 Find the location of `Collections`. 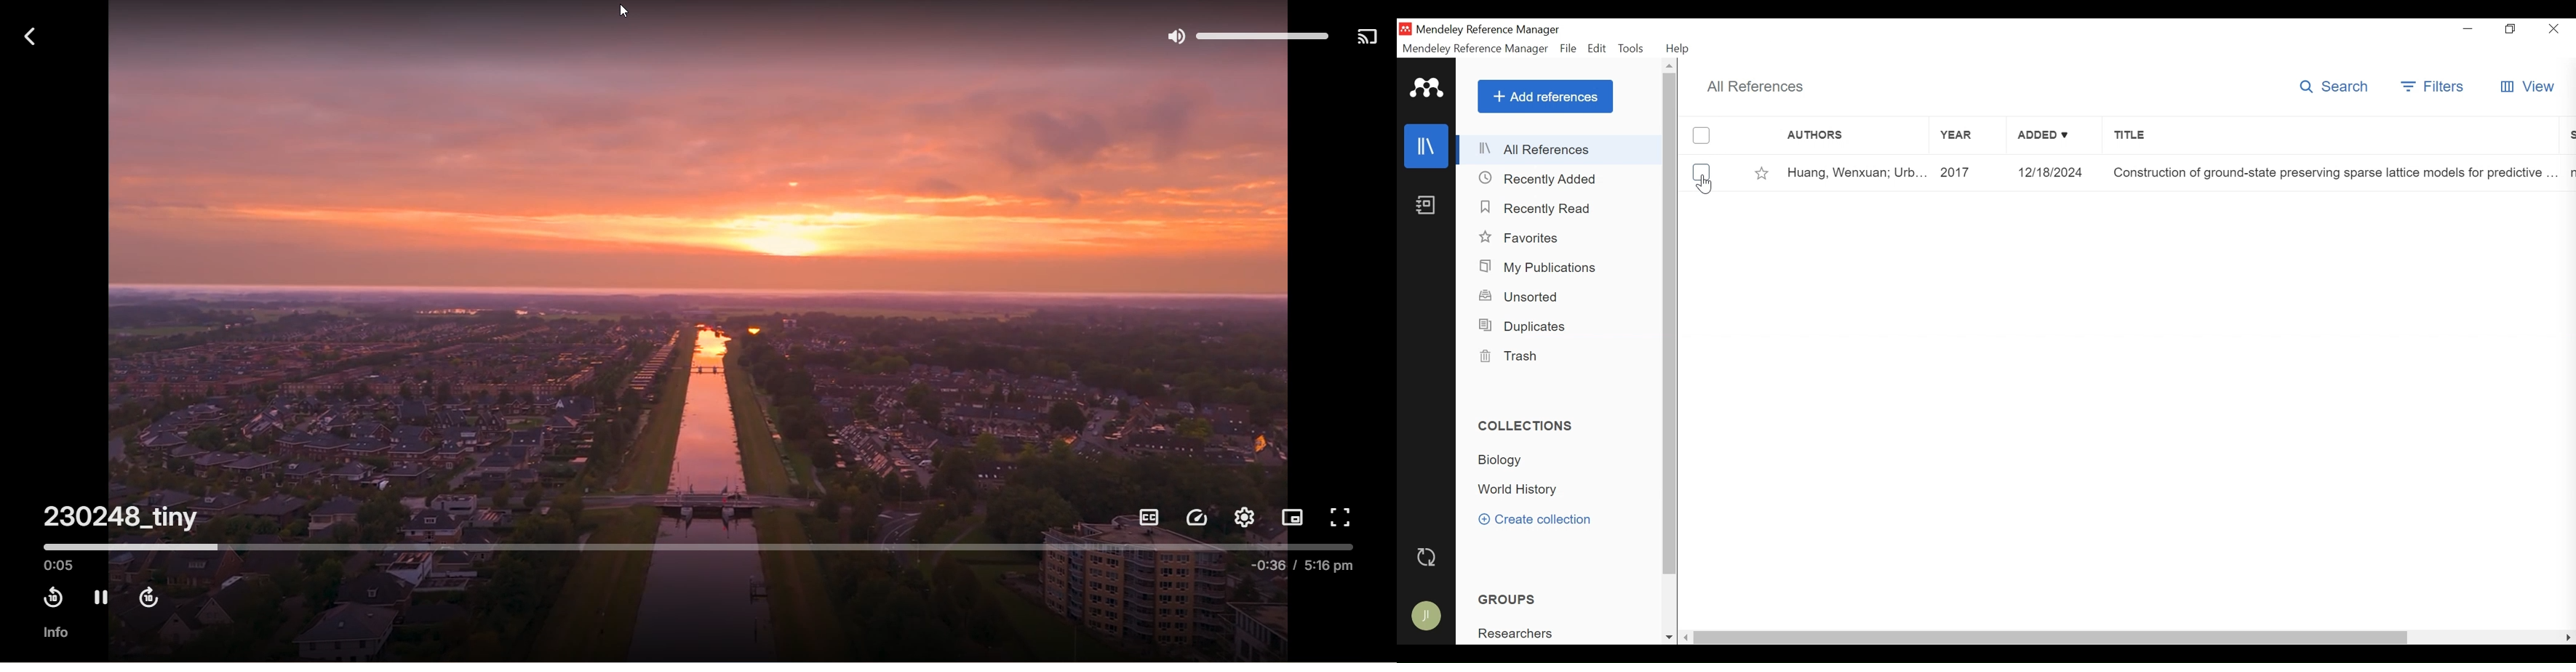

Collections is located at coordinates (1526, 425).